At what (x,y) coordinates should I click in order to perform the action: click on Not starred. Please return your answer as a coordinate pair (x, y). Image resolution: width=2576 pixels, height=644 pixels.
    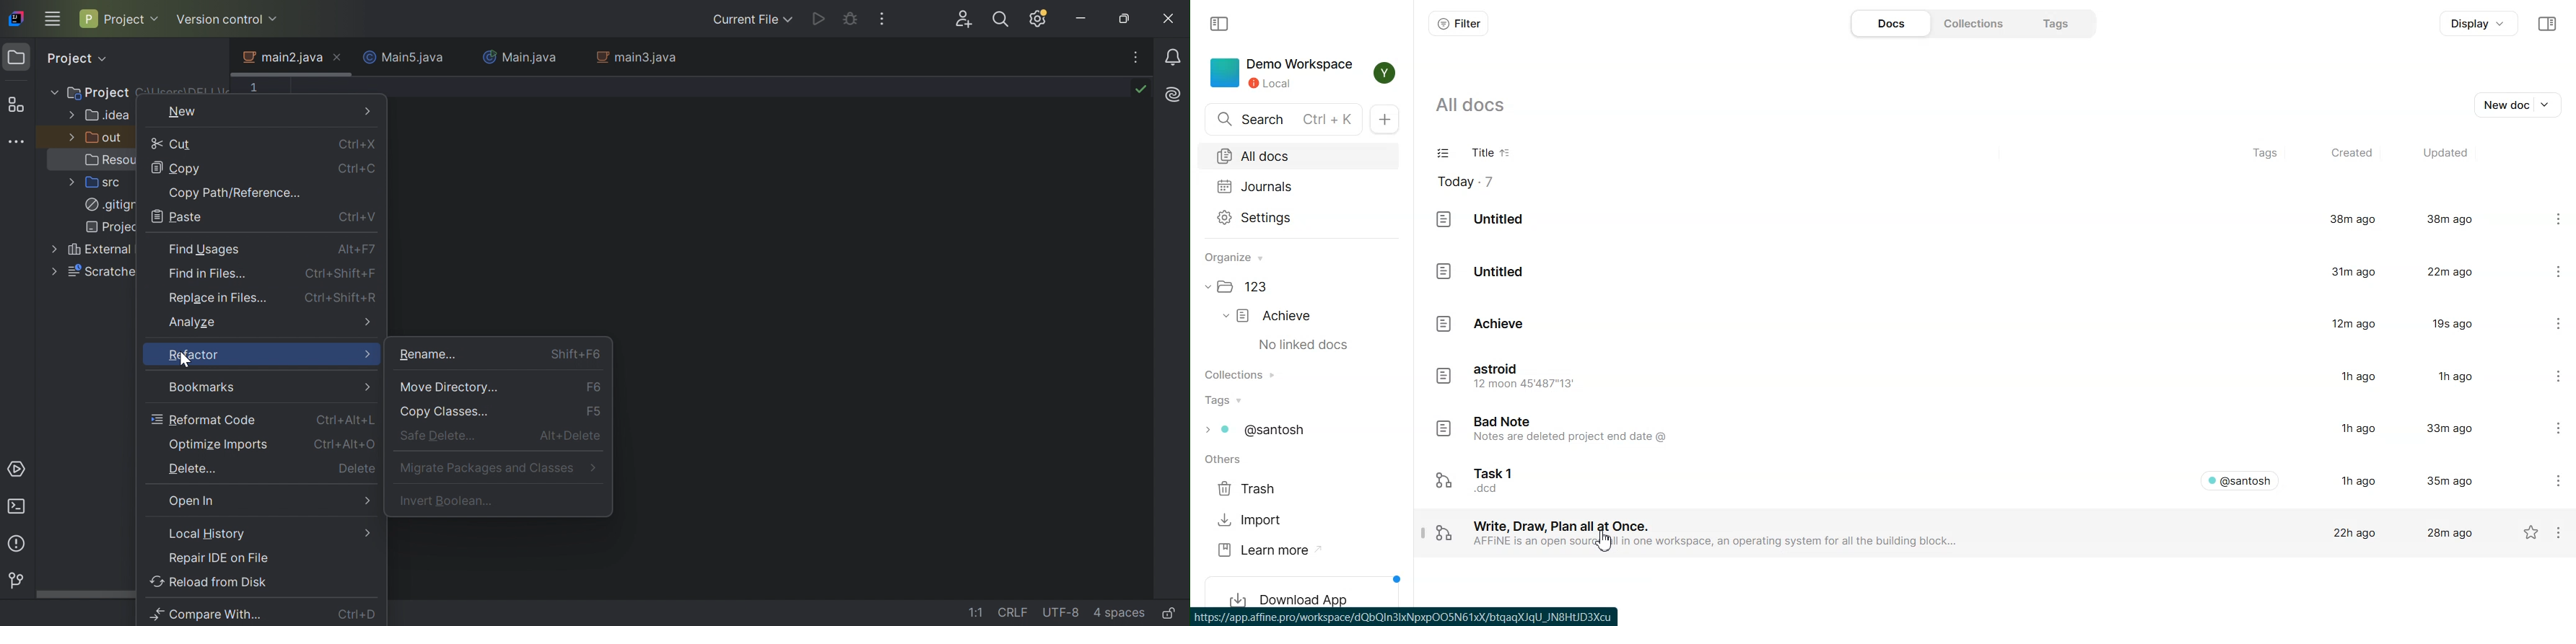
    Looking at the image, I should click on (2531, 533).